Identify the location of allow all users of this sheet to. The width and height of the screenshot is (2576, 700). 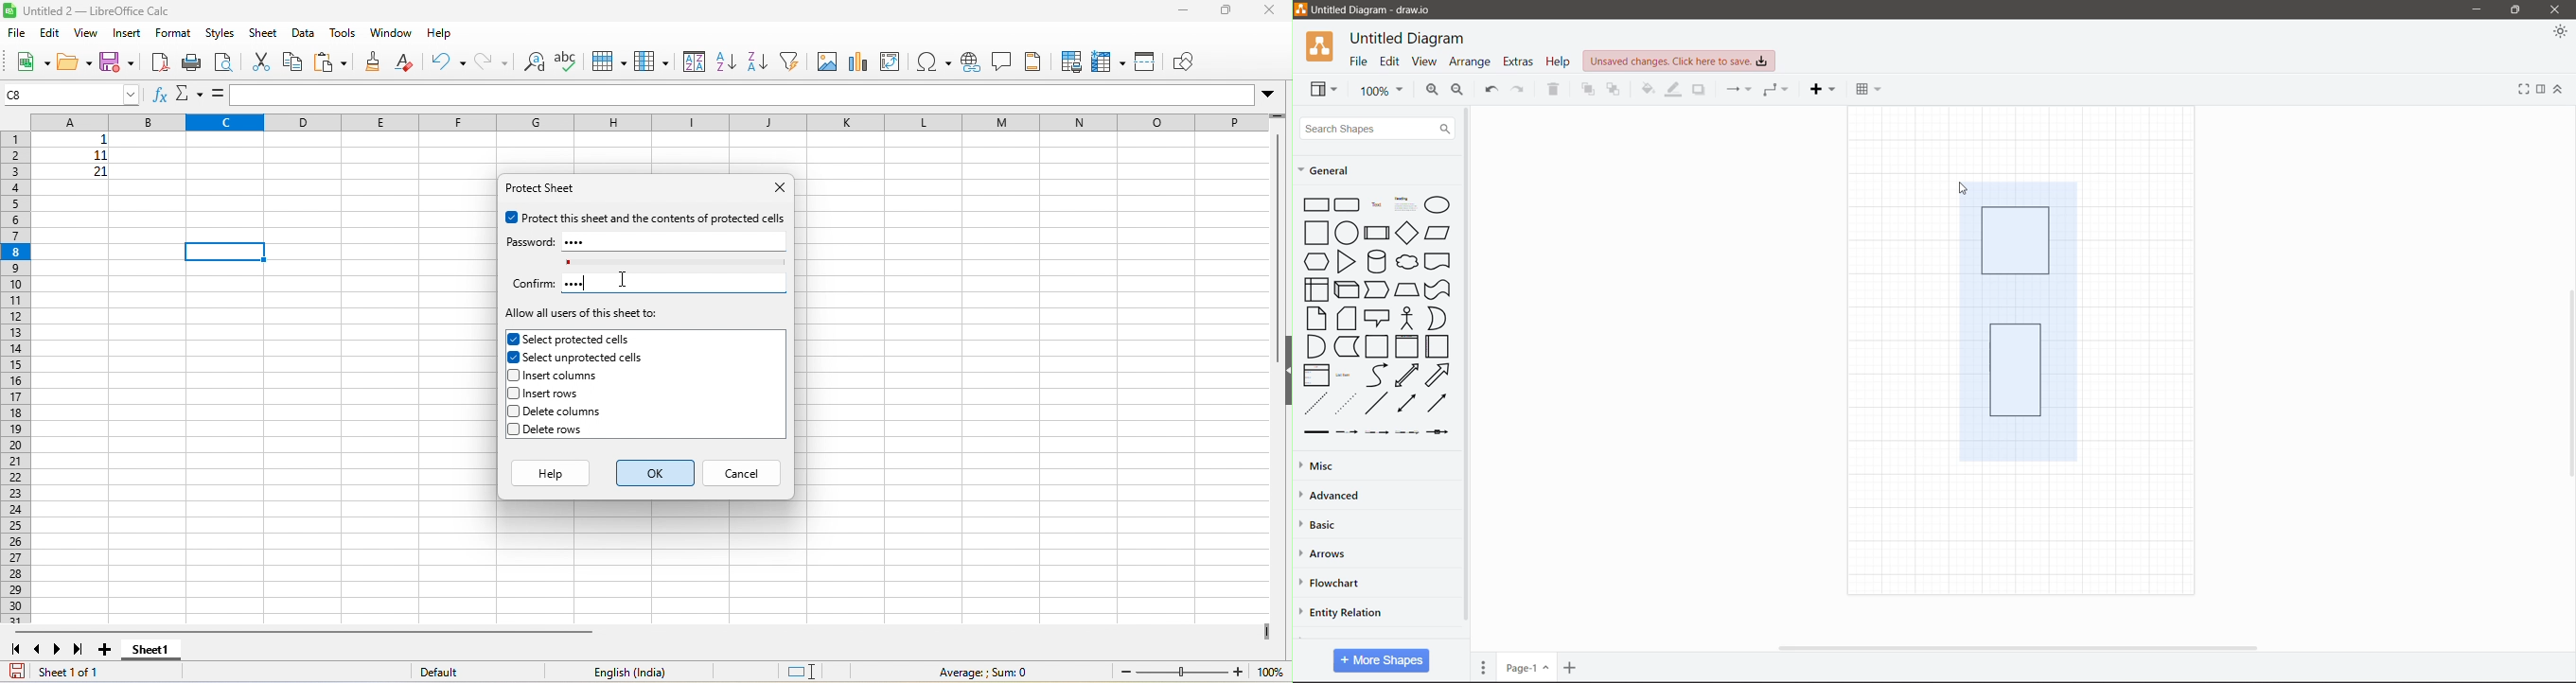
(584, 315).